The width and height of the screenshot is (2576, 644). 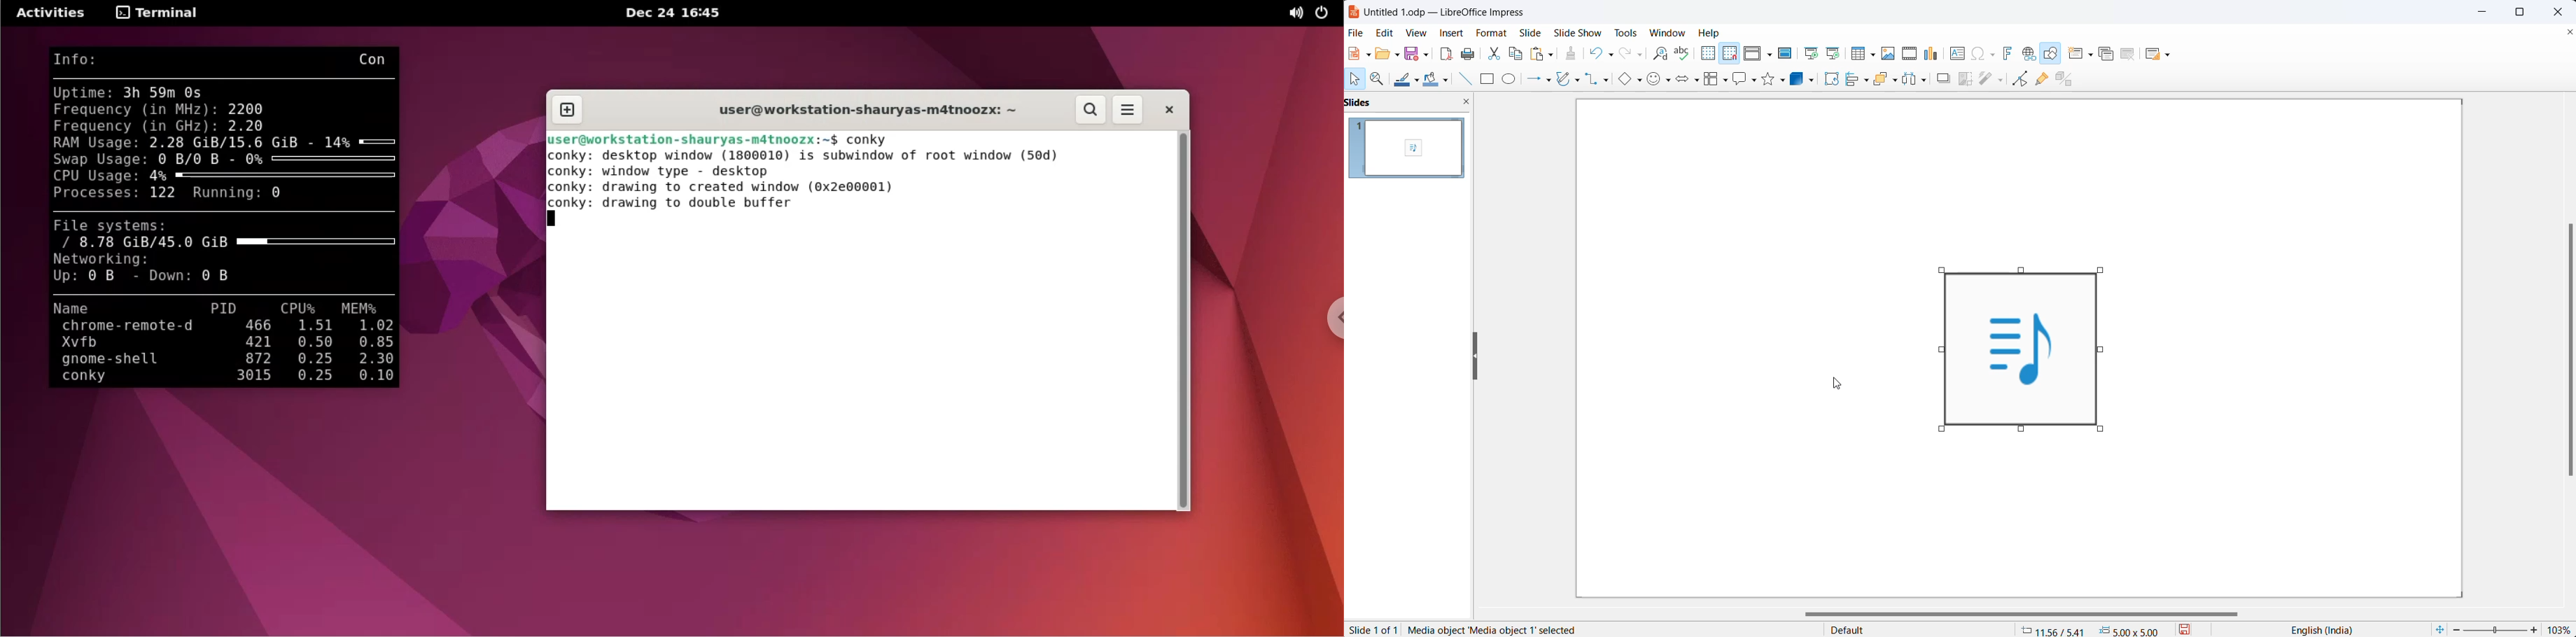 What do you see at coordinates (1800, 79) in the screenshot?
I see `3d objects` at bounding box center [1800, 79].